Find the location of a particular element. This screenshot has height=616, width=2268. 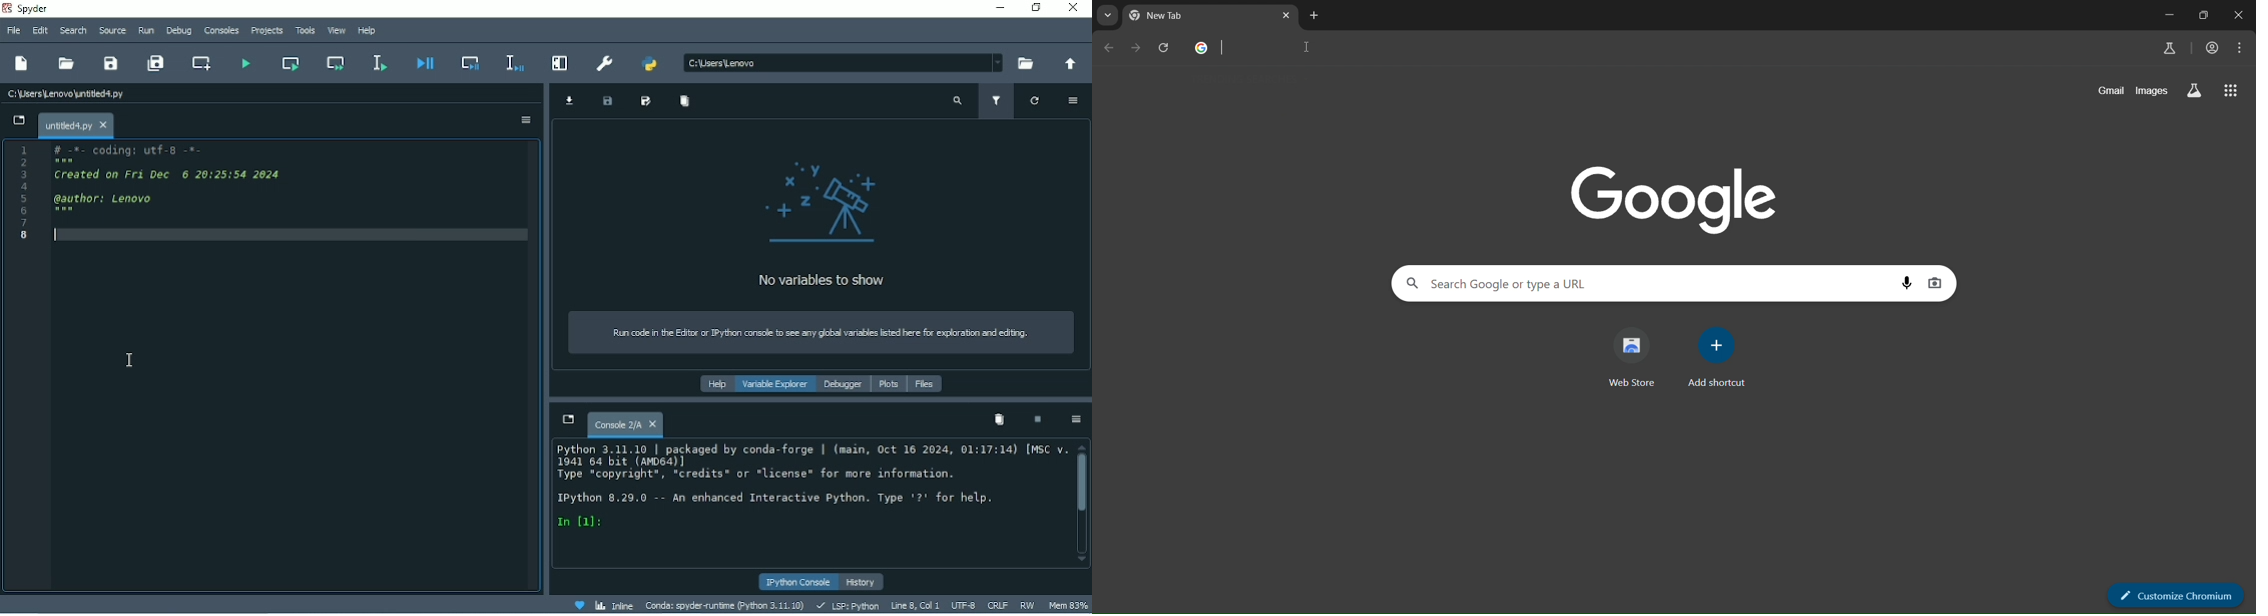

scroll up is located at coordinates (1083, 445).